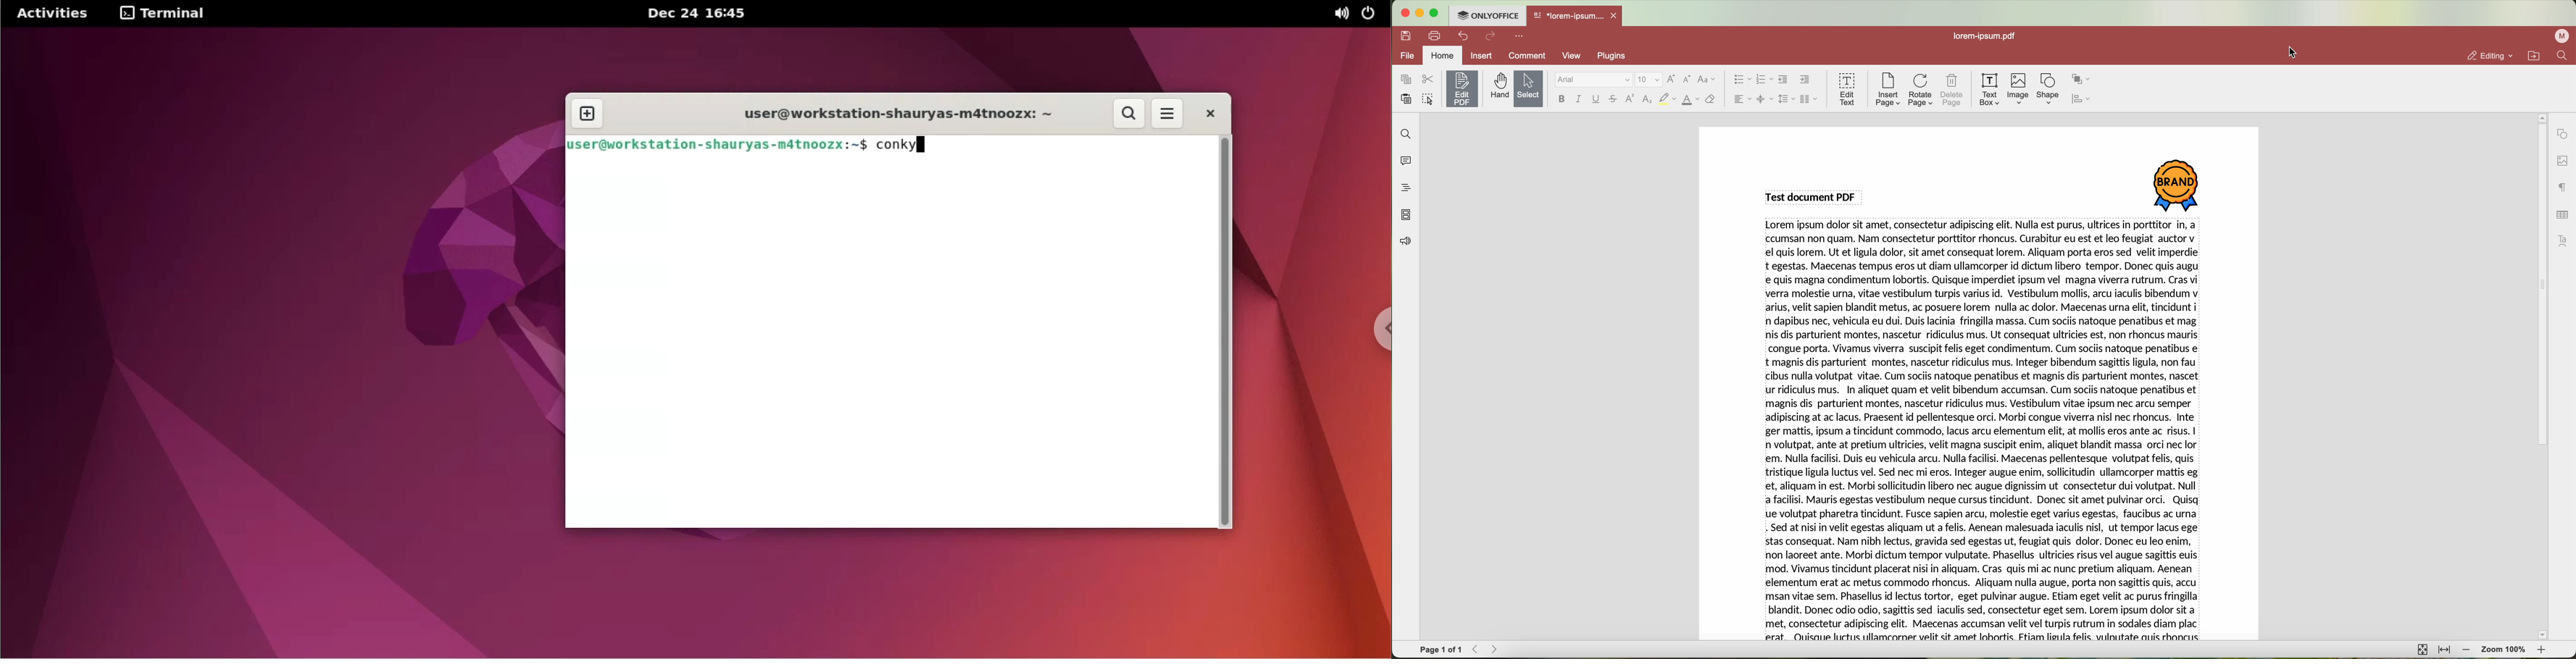 The image size is (2576, 672). Describe the element at coordinates (1405, 80) in the screenshot. I see `copy` at that location.